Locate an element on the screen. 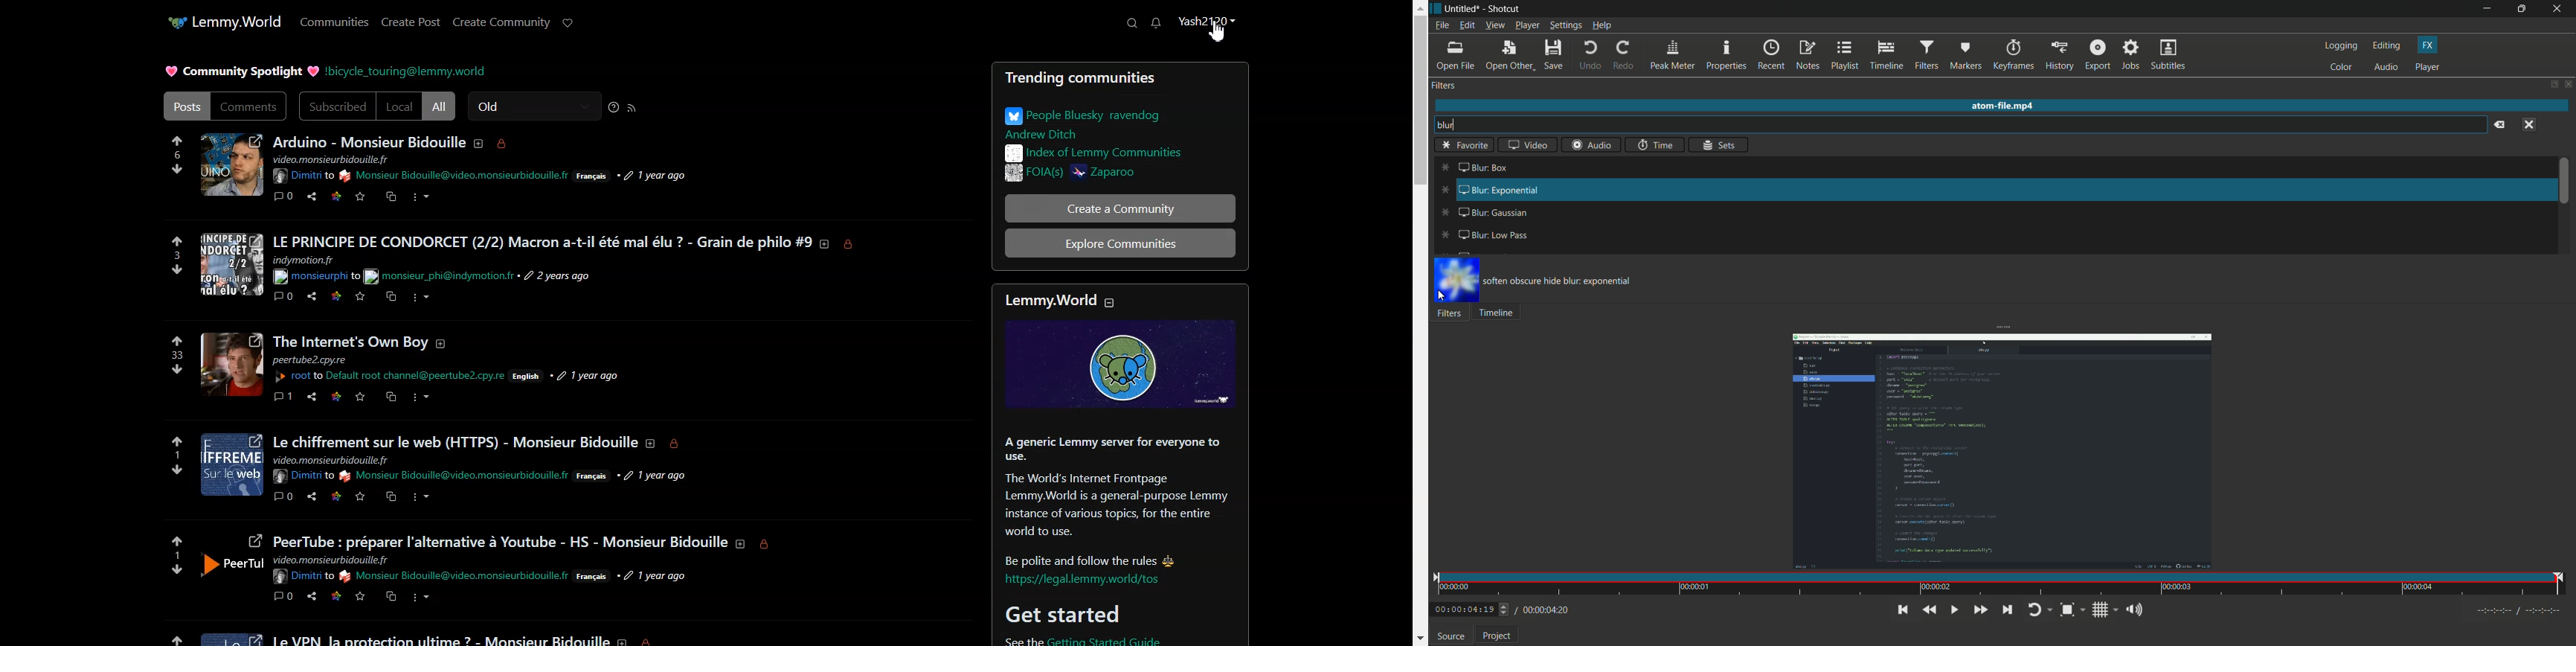 The height and width of the screenshot is (672, 2576).  is located at coordinates (301, 476).